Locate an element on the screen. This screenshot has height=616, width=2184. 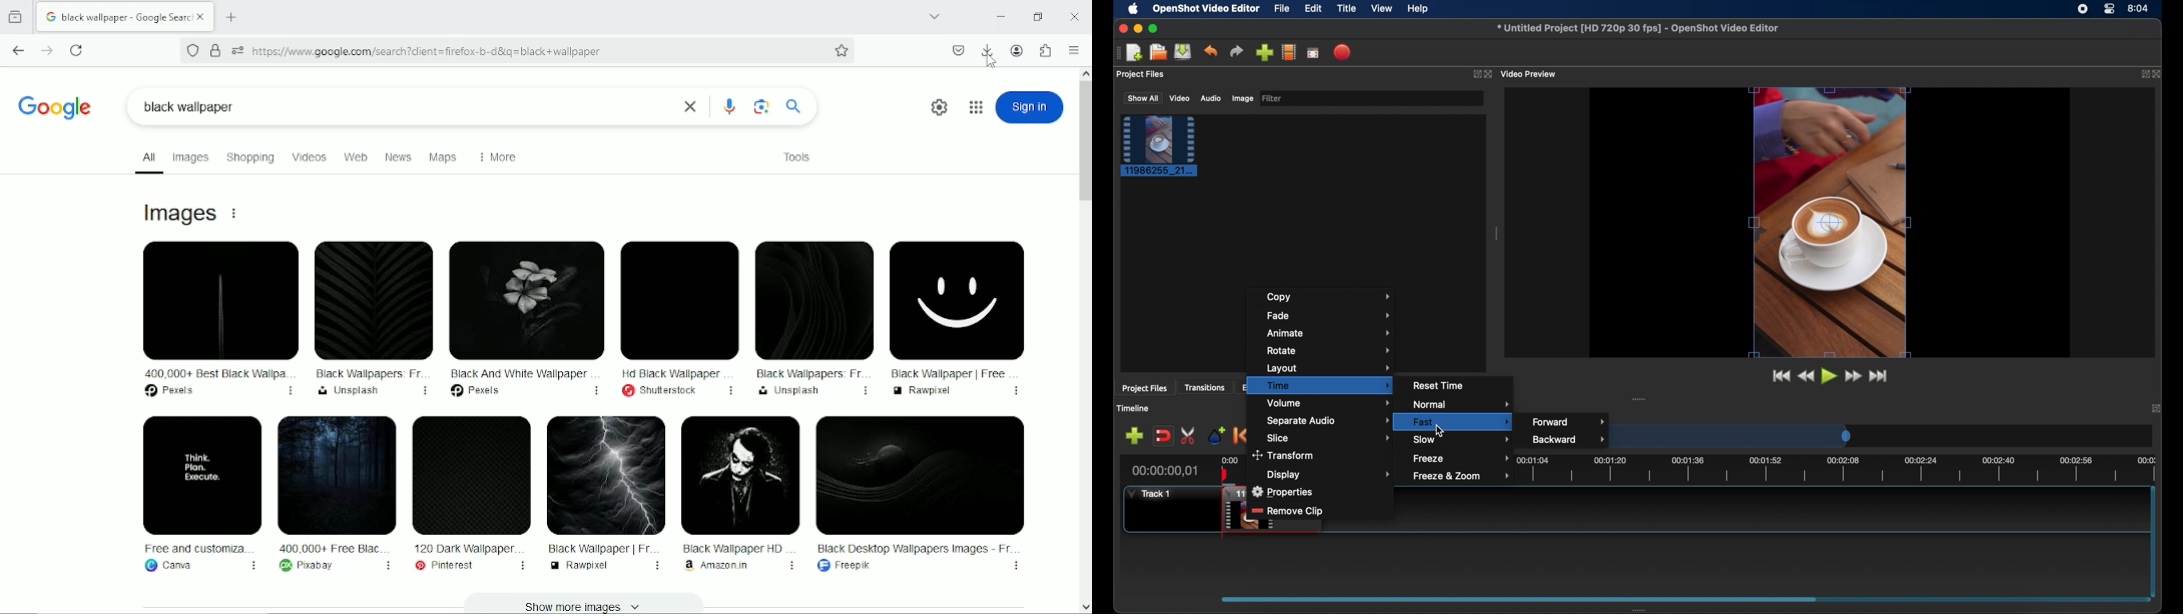
Cursor is located at coordinates (990, 67).